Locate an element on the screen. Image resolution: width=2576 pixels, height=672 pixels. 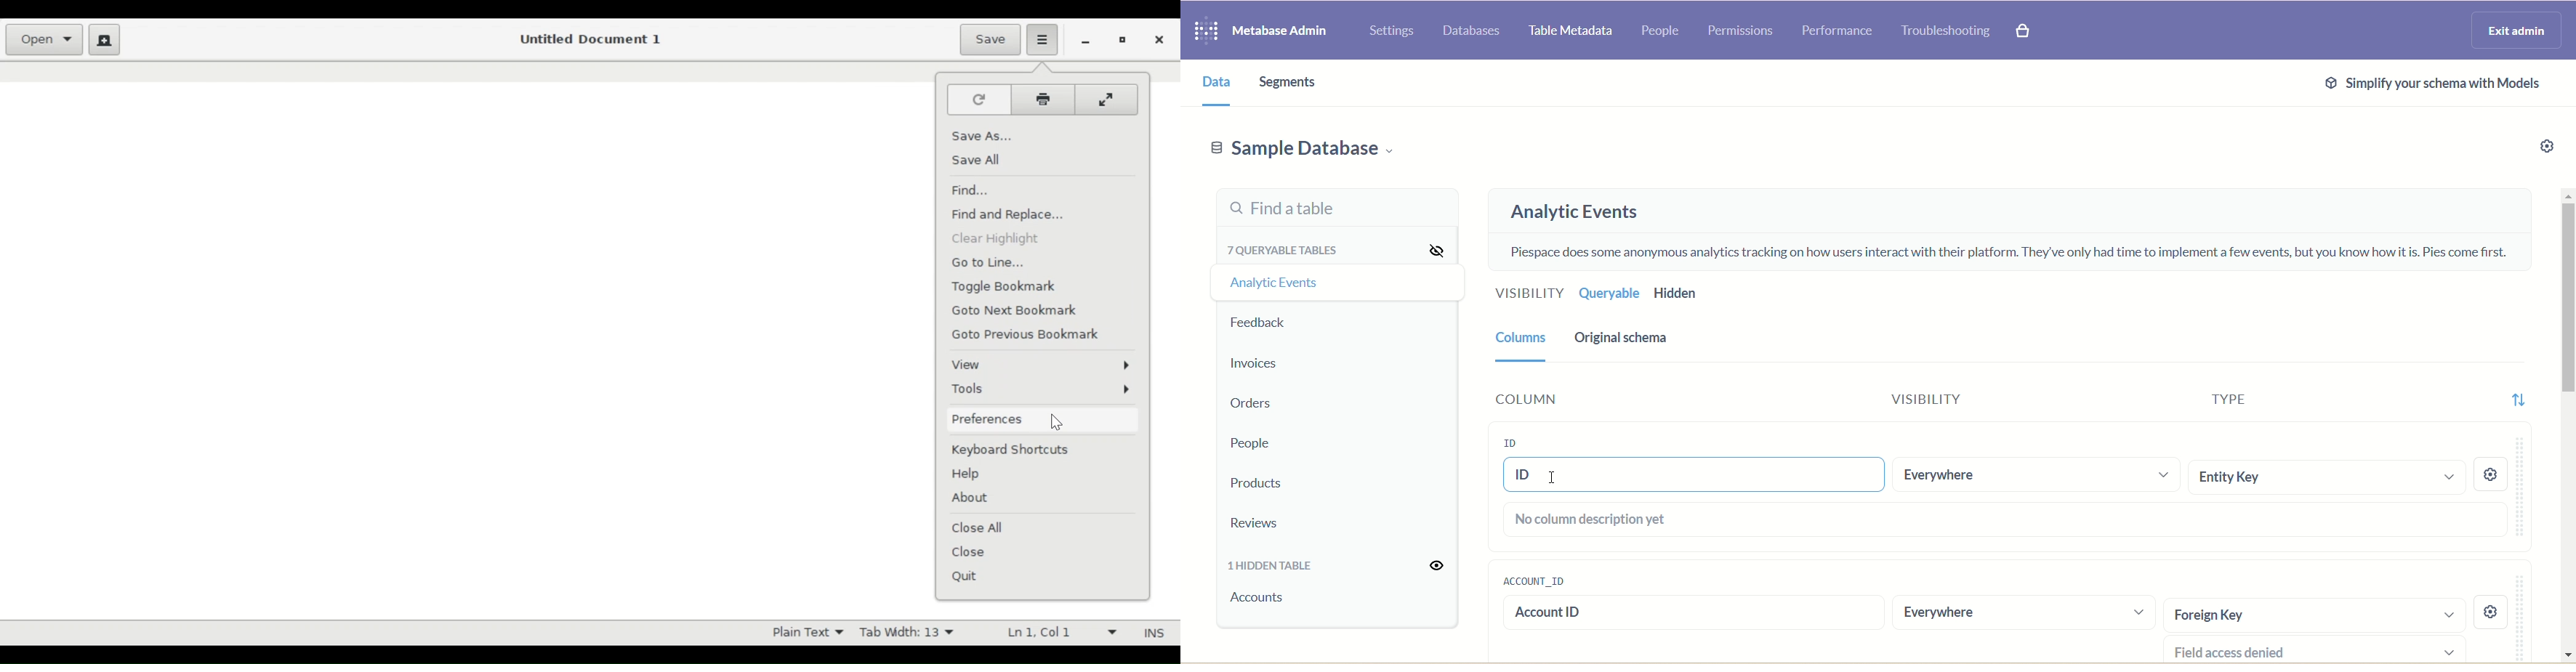
Save All is located at coordinates (976, 160).